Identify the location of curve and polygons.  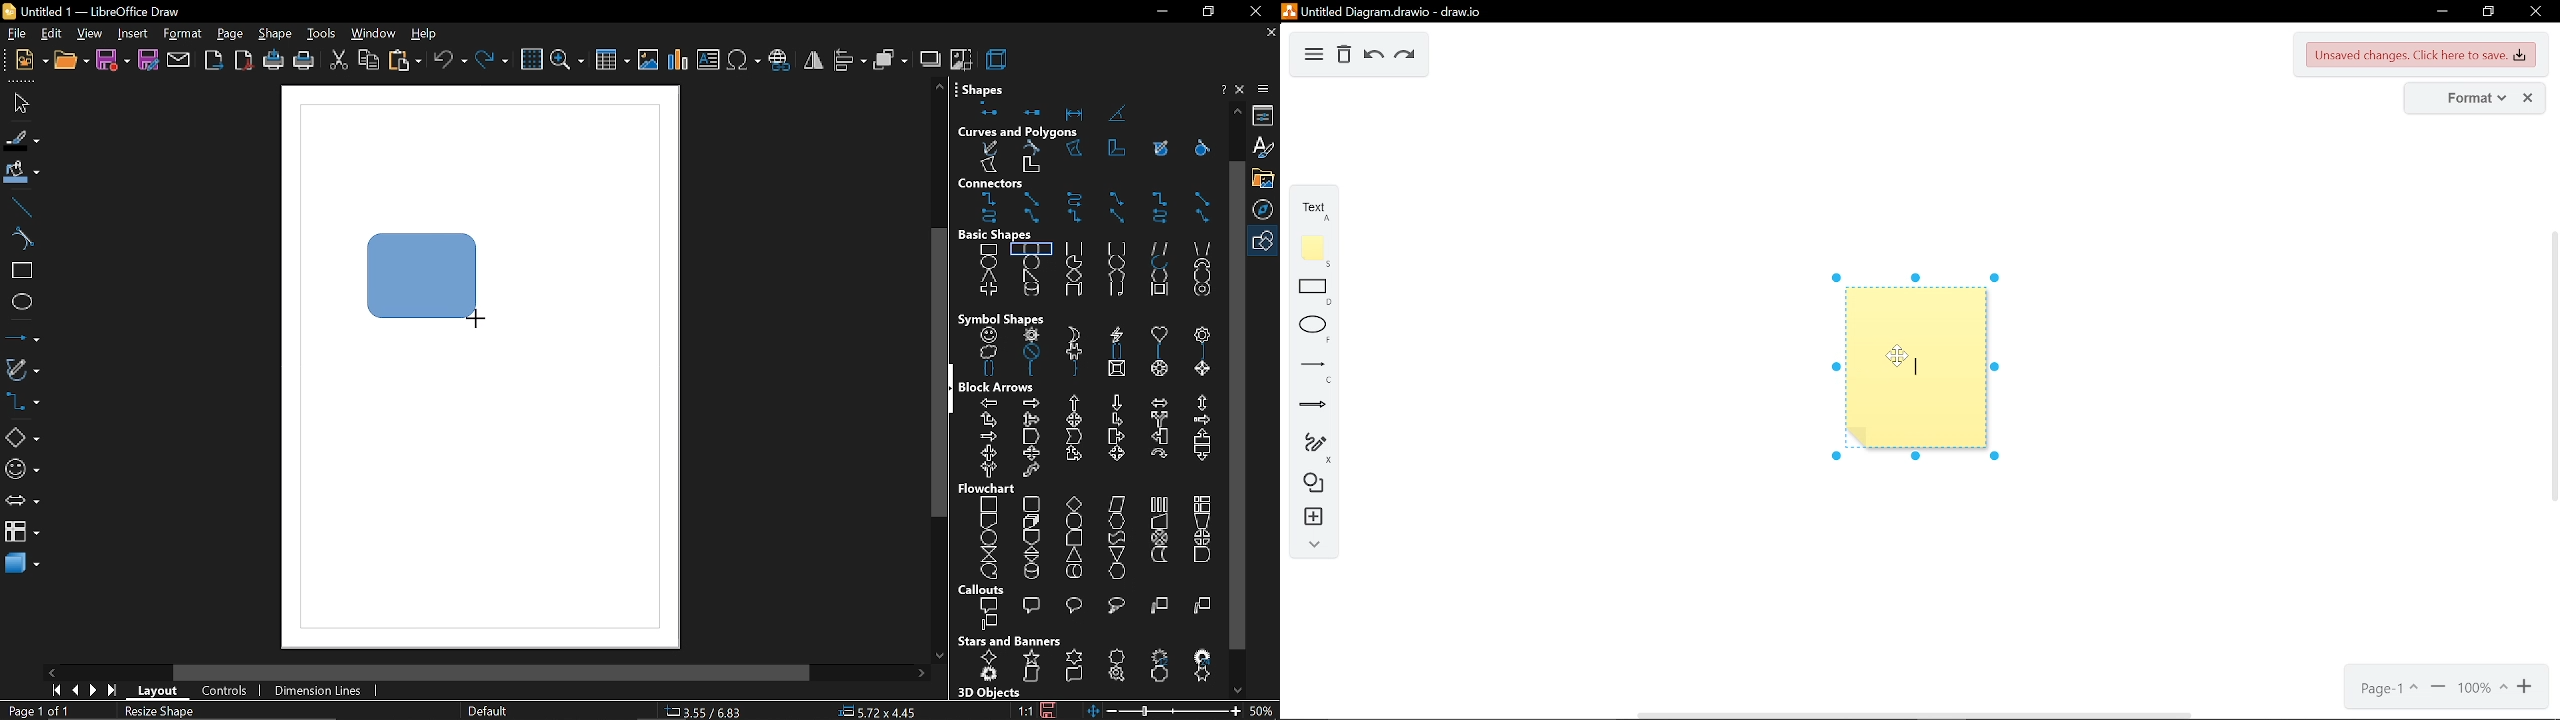
(23, 371).